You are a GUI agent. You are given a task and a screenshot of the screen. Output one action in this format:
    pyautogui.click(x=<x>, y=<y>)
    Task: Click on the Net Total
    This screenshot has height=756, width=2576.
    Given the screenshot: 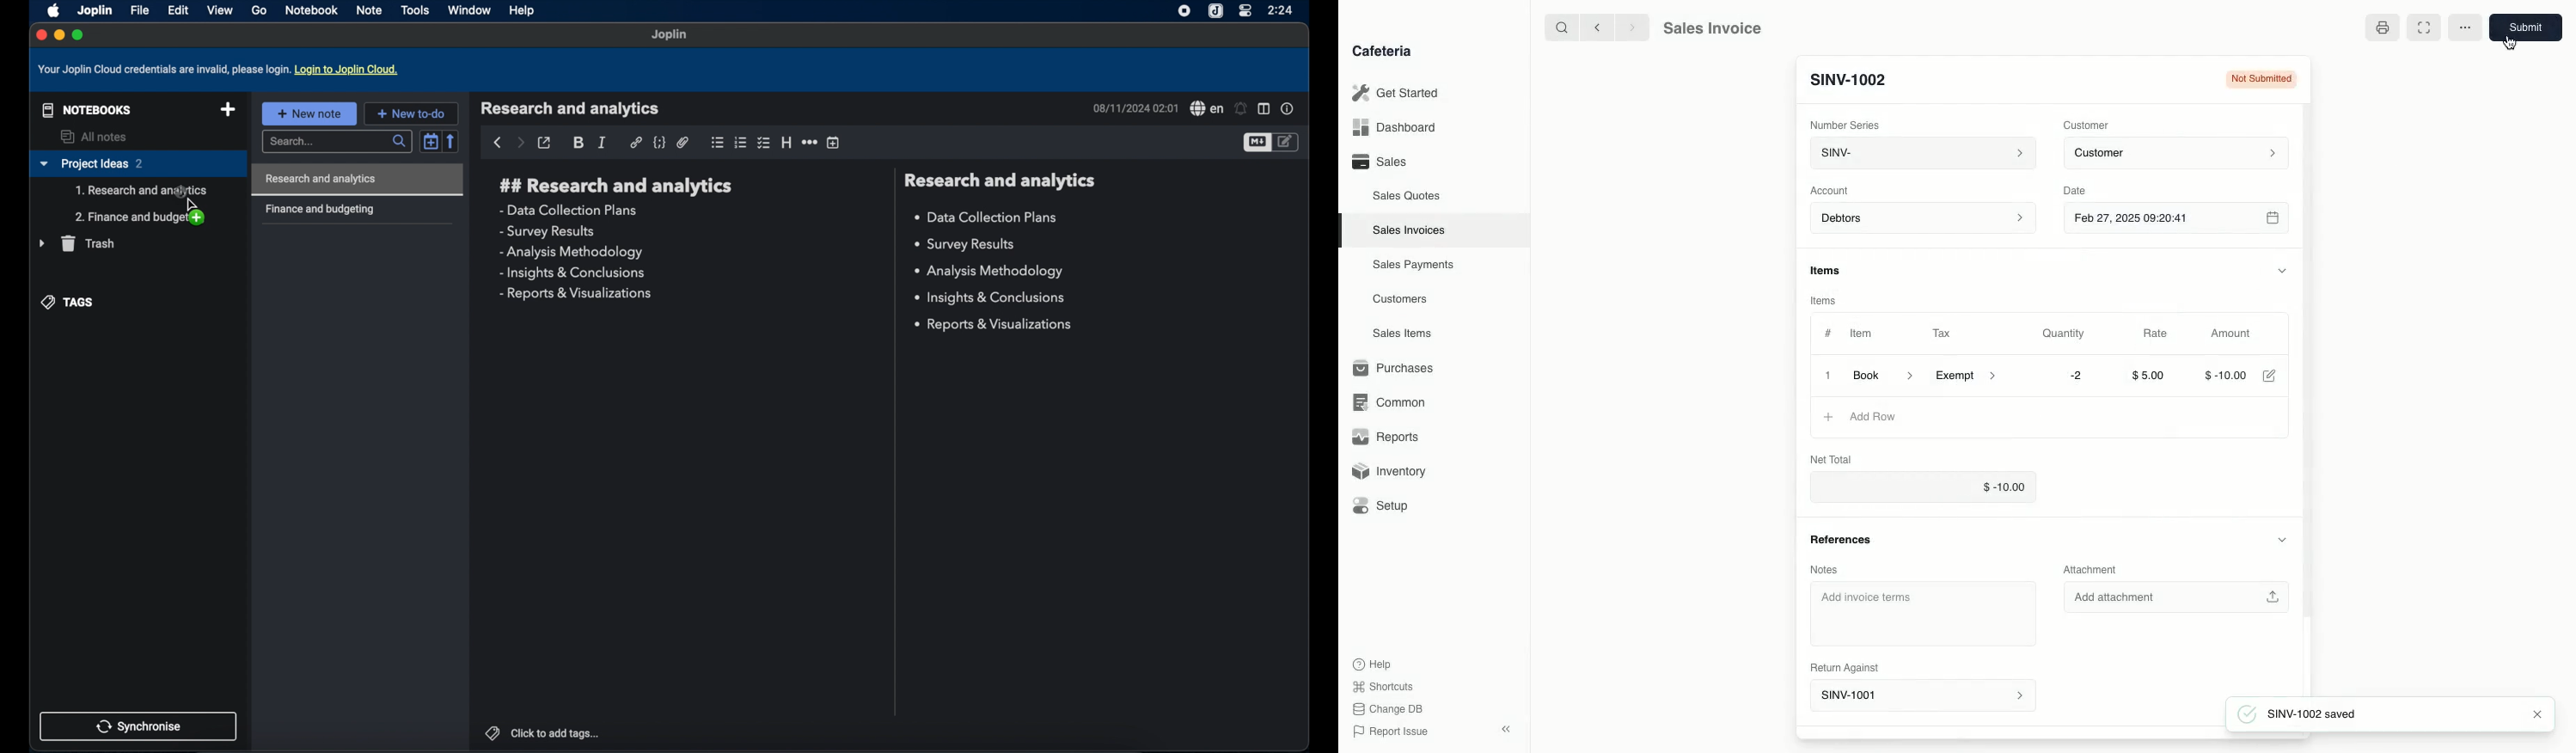 What is the action you would take?
    pyautogui.click(x=1837, y=457)
    